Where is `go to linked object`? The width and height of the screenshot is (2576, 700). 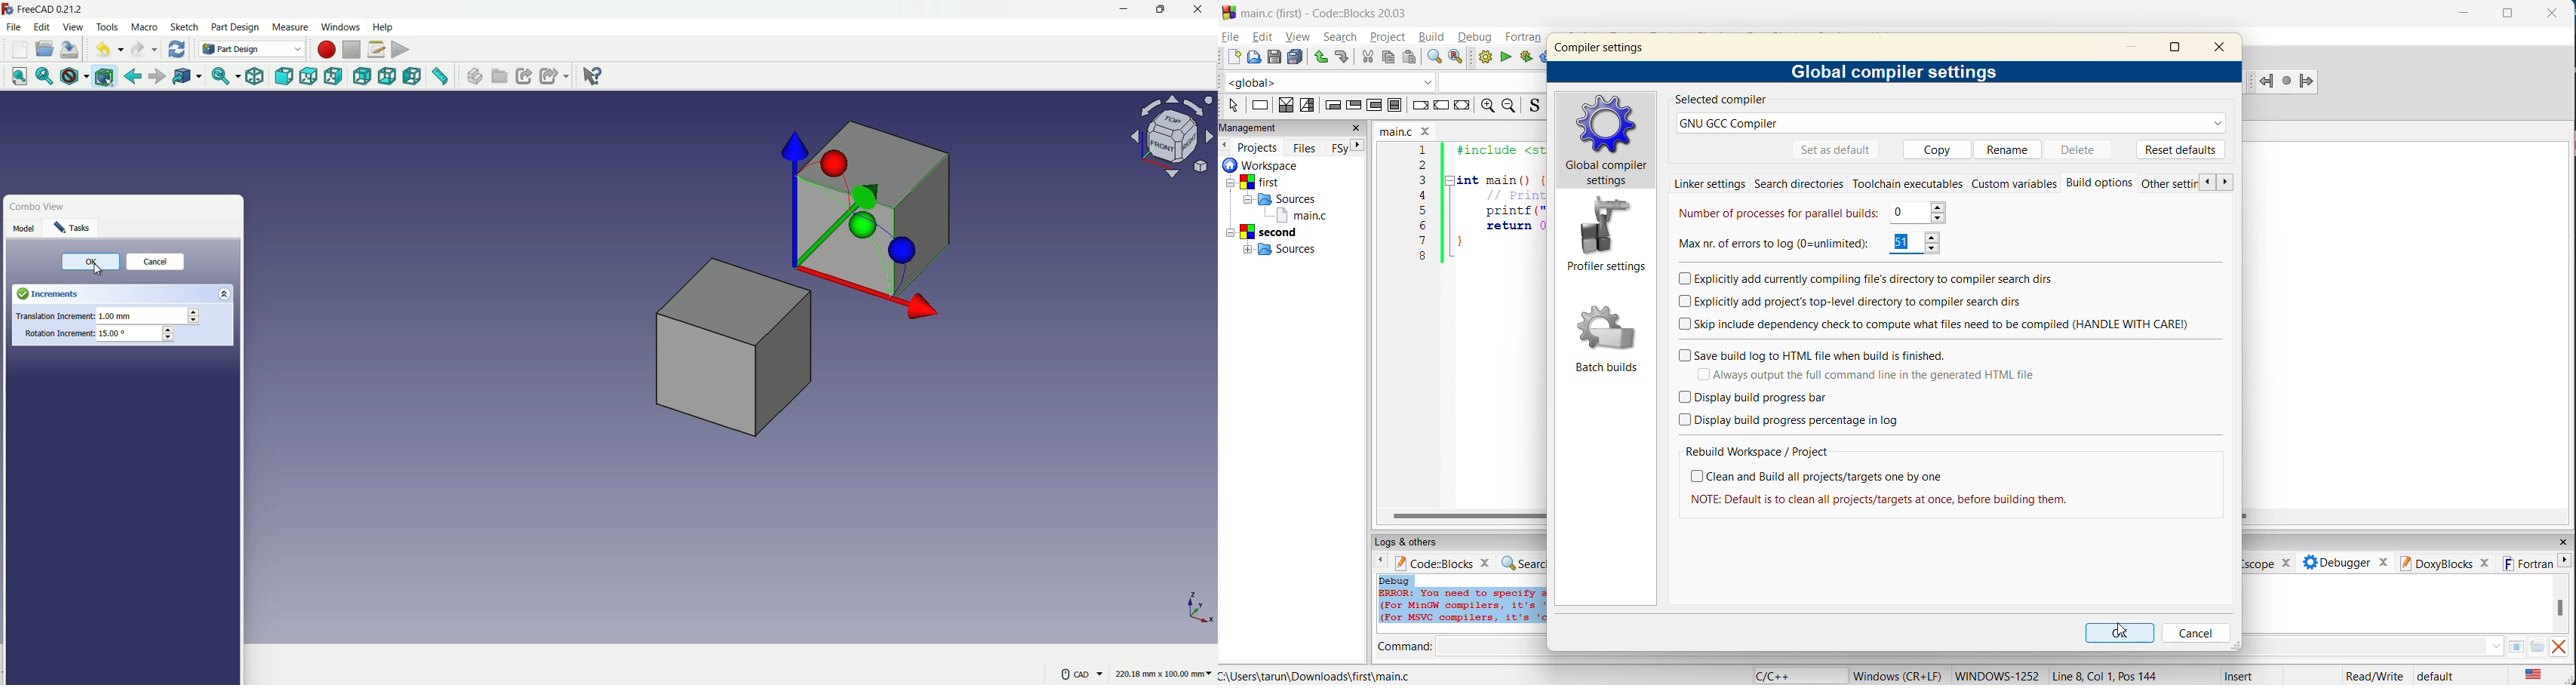 go to linked object is located at coordinates (186, 77).